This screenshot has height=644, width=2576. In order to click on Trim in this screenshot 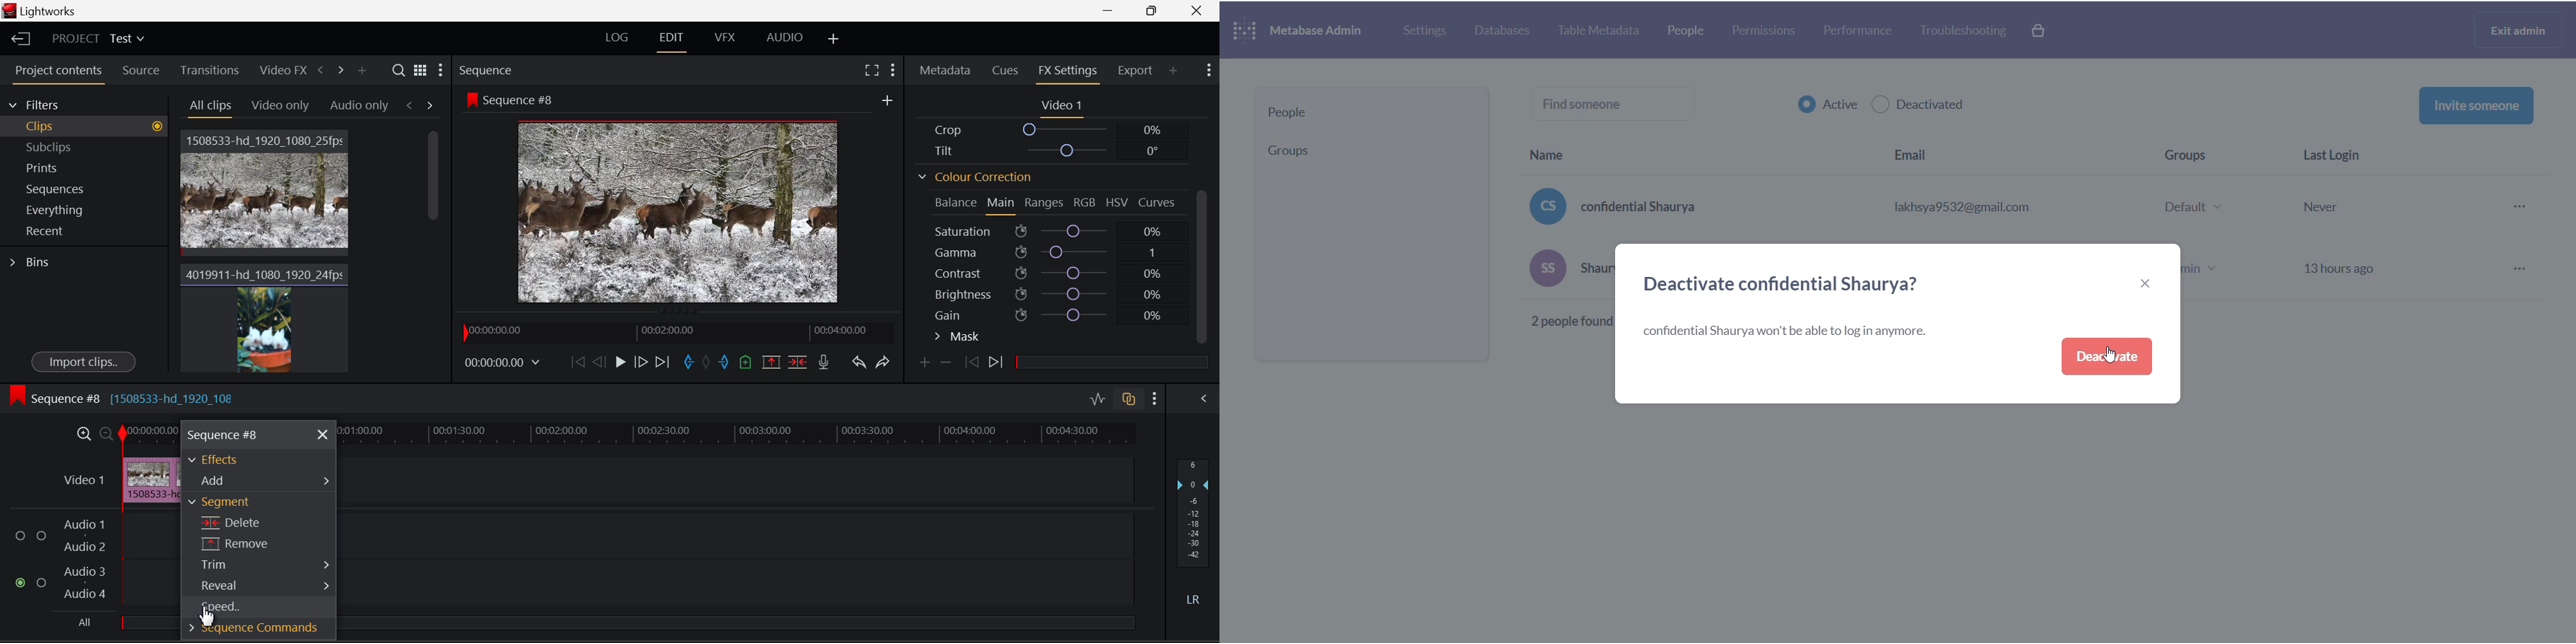, I will do `click(259, 566)`.